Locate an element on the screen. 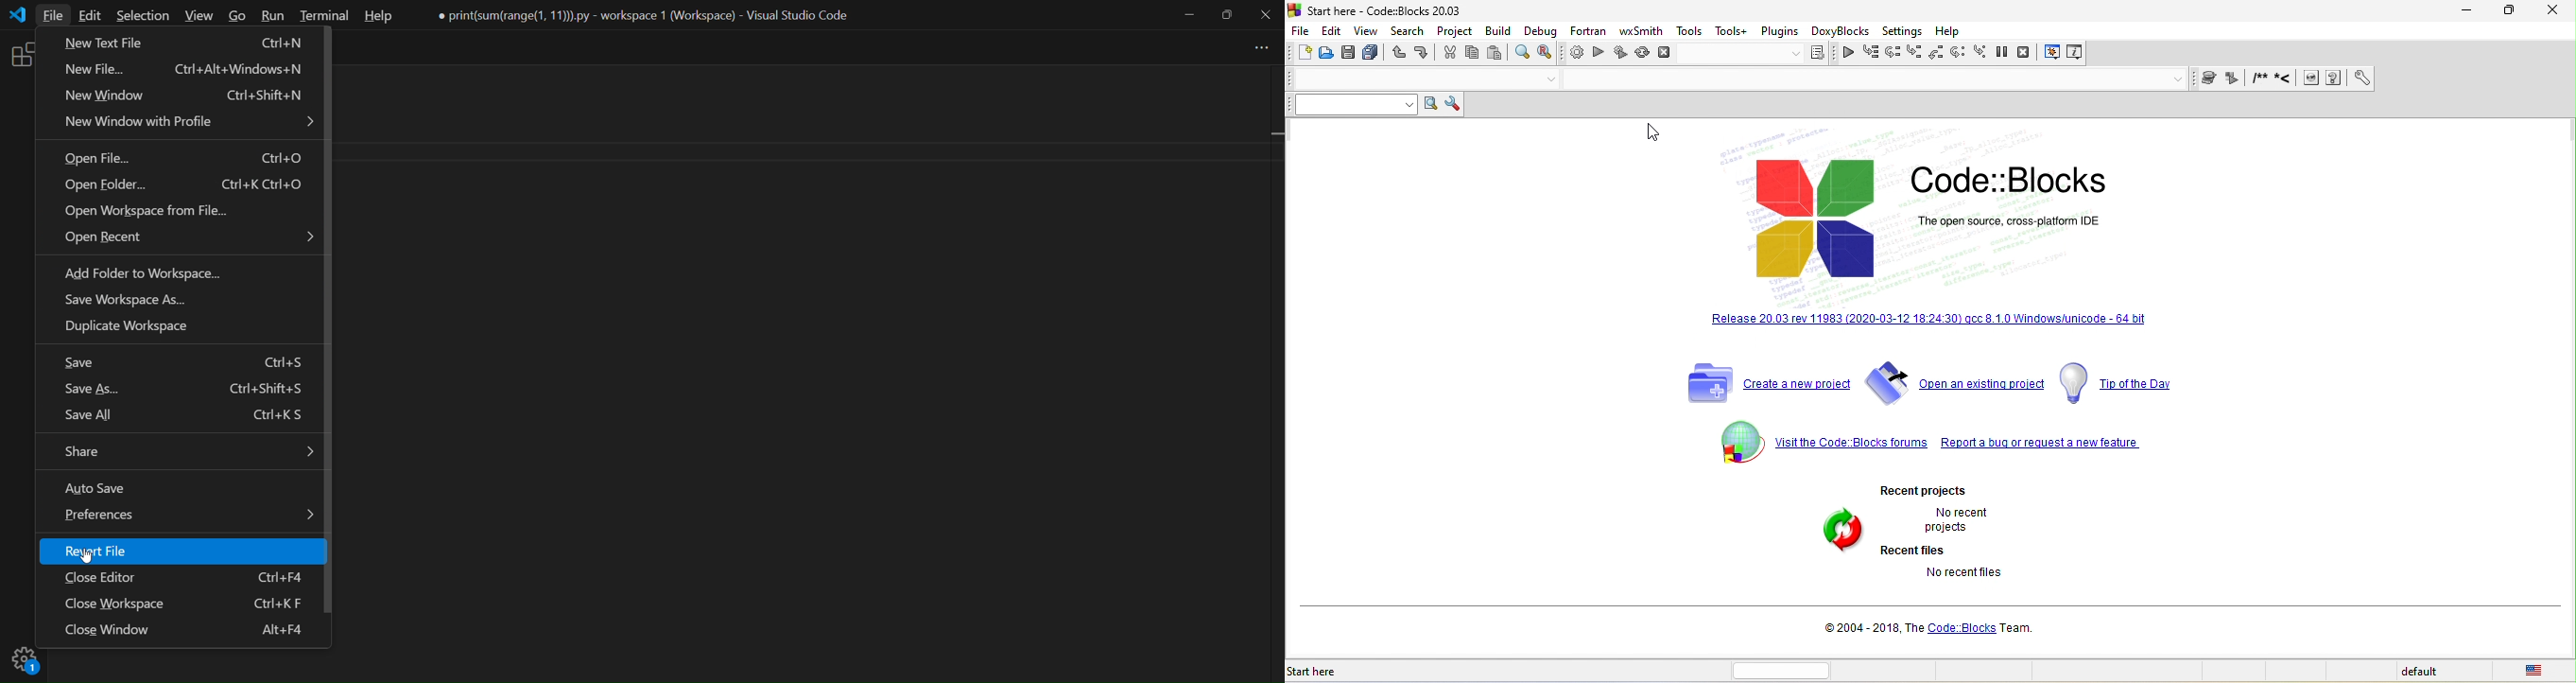  run chm is located at coordinates (2482, 79).